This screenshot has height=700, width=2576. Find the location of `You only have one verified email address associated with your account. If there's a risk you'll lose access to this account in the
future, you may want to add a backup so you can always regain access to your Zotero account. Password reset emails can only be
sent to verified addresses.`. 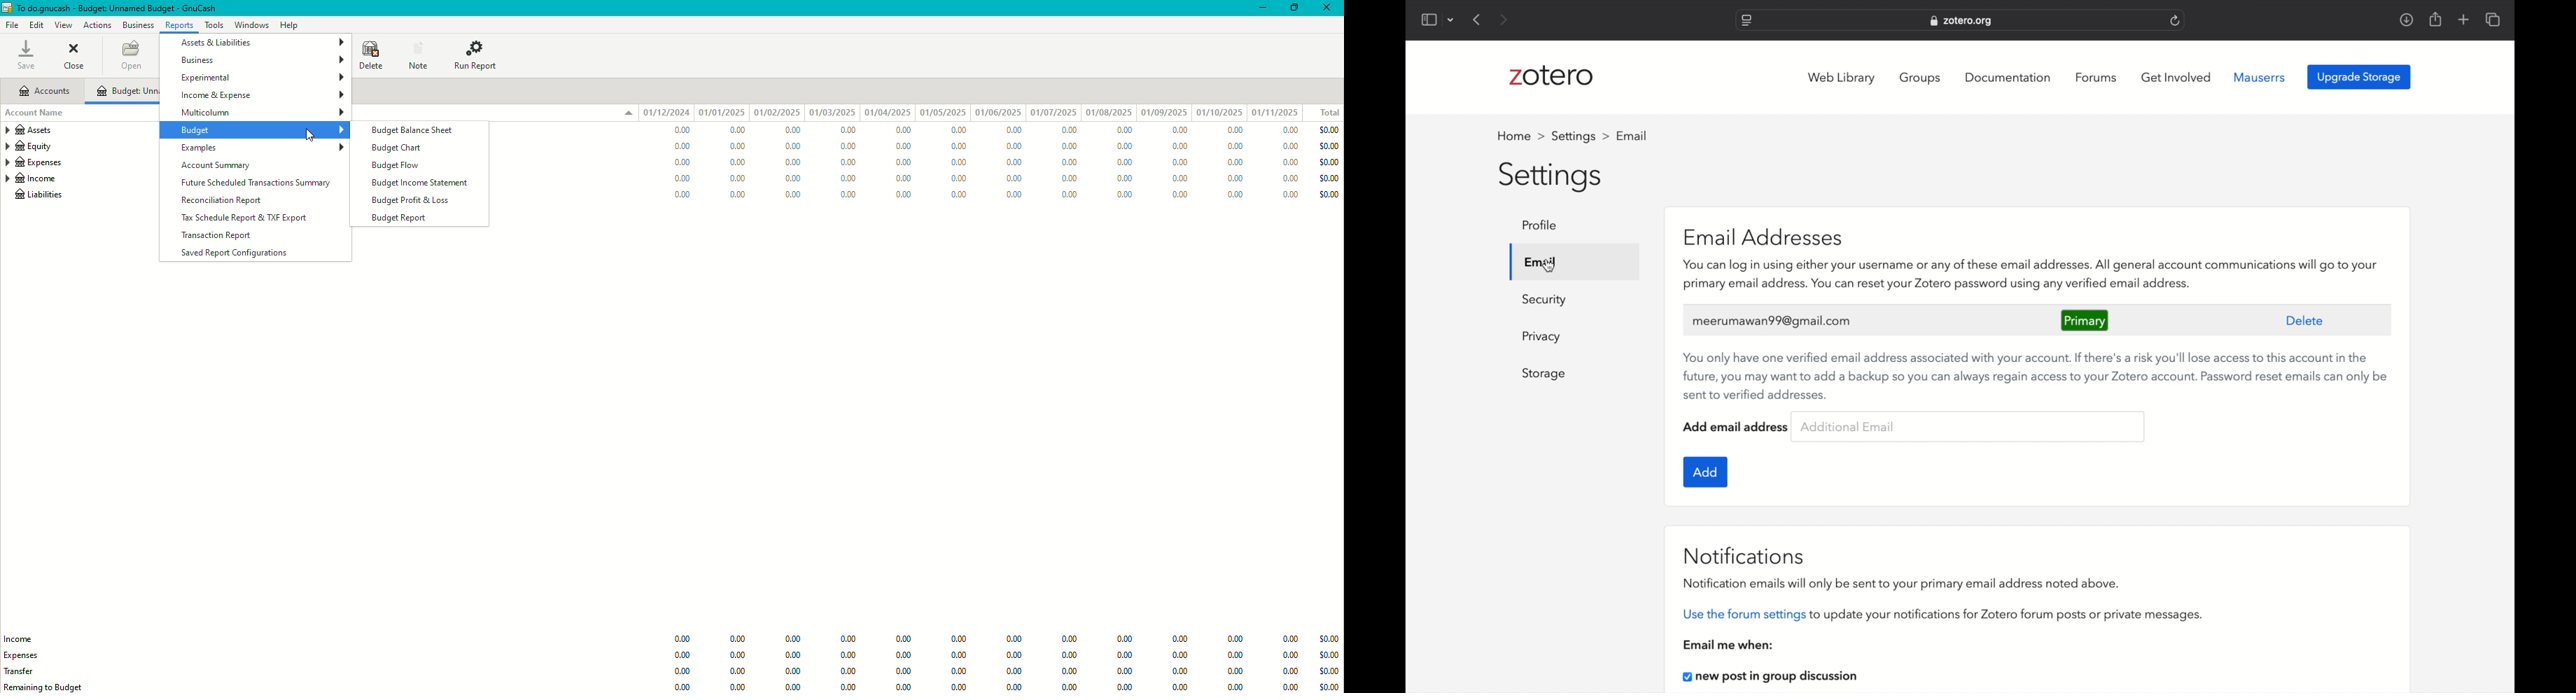

You only have one verified email address associated with your account. If there's a risk you'll lose access to this account in the
future, you may want to add a backup so you can always regain access to your Zotero account. Password reset emails can only be
sent to verified addresses. is located at coordinates (2033, 375).